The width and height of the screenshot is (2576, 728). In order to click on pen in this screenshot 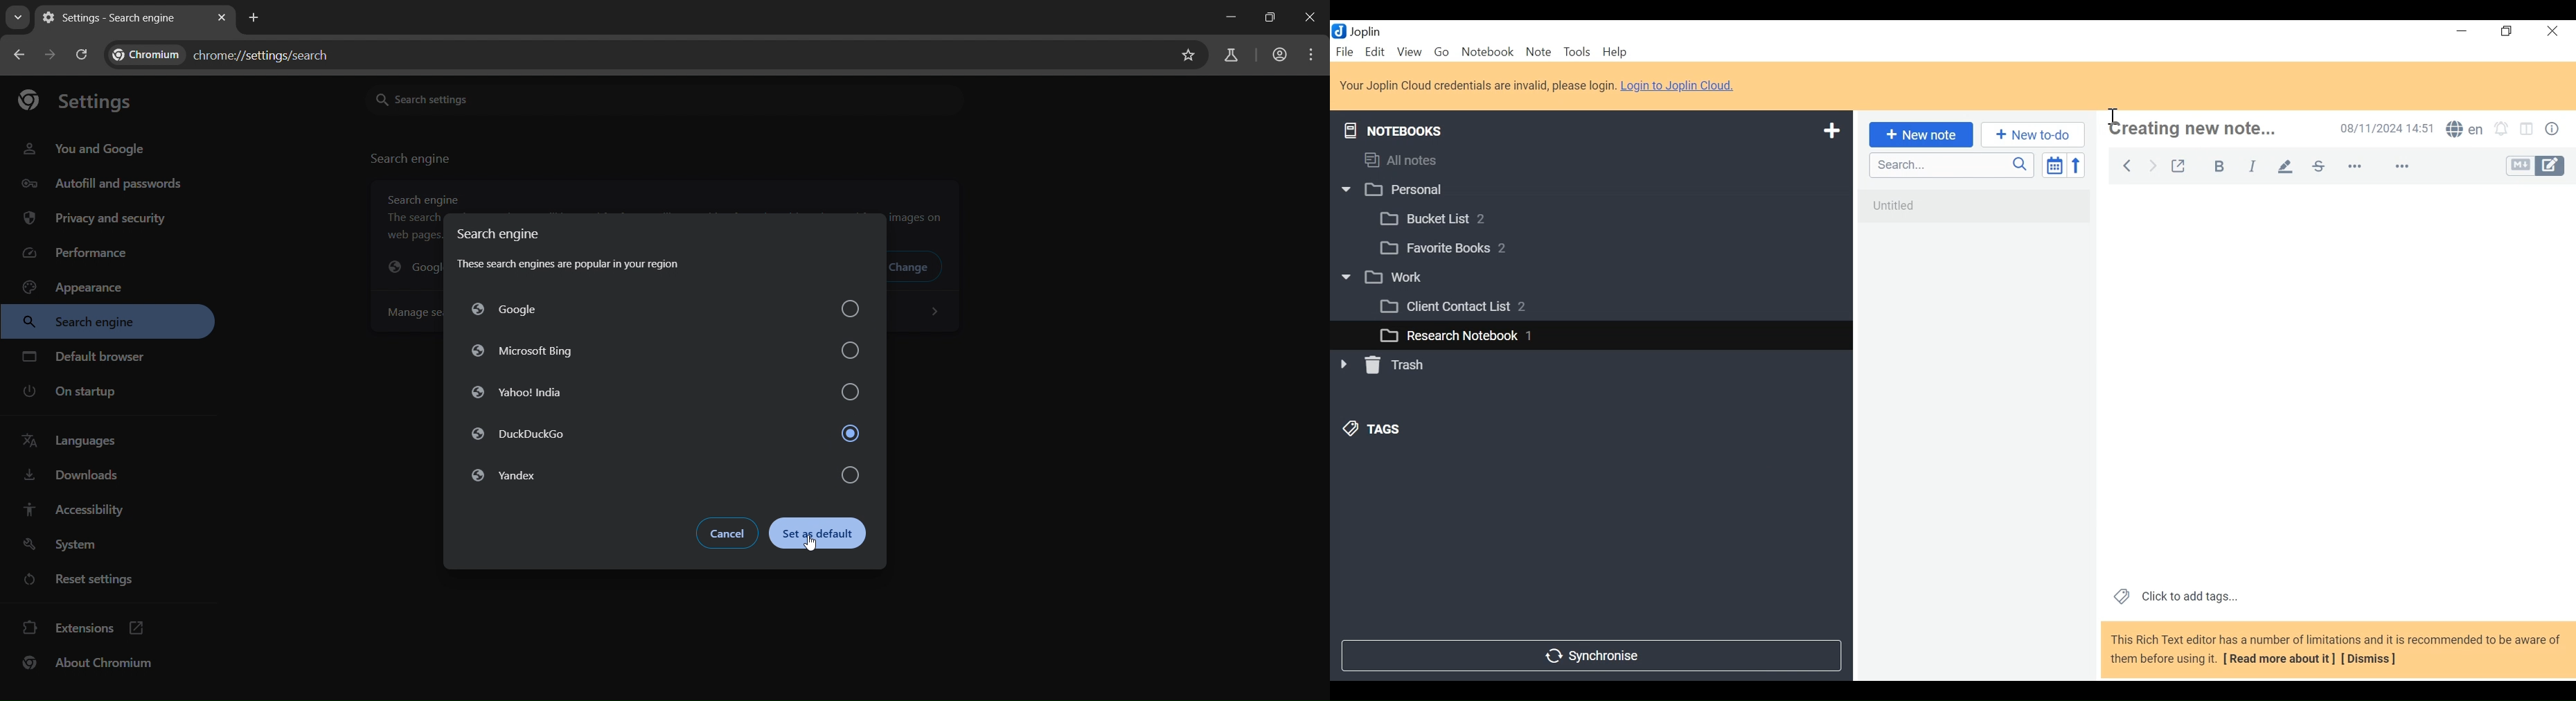, I will do `click(2285, 166)`.